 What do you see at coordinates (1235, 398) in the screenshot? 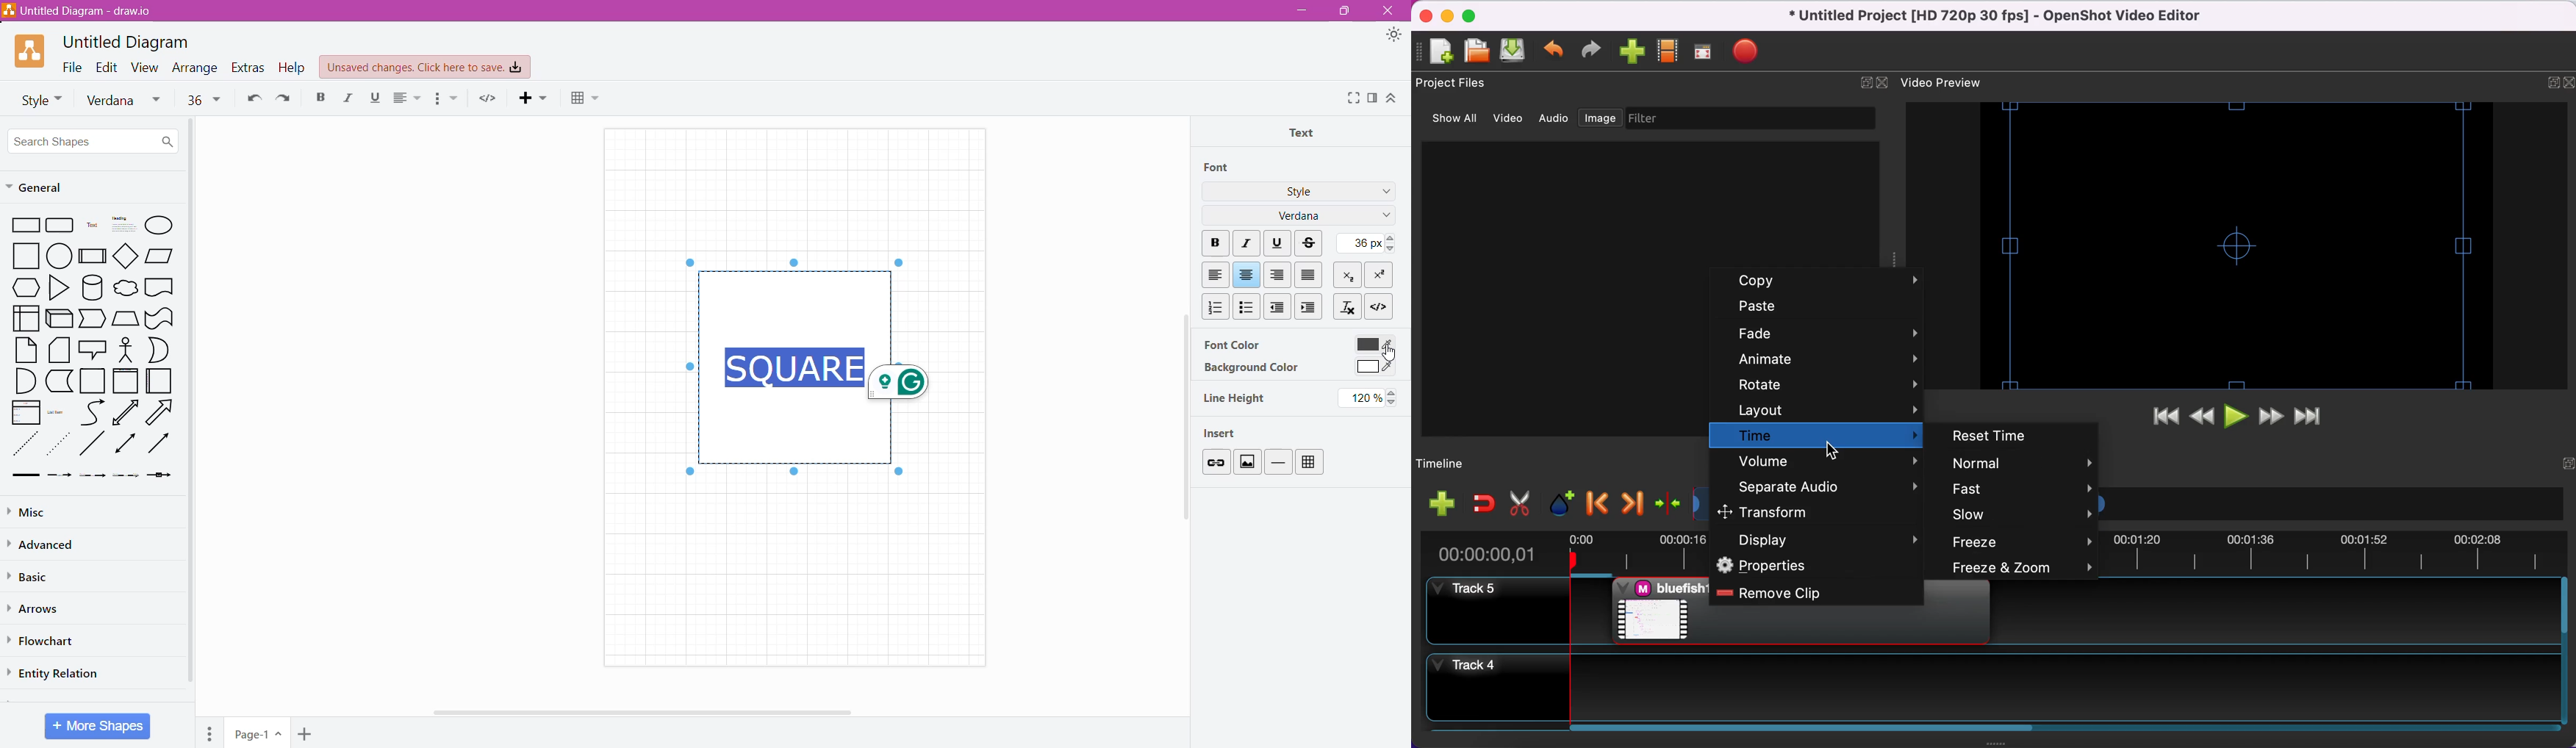
I see `Line Height` at bounding box center [1235, 398].